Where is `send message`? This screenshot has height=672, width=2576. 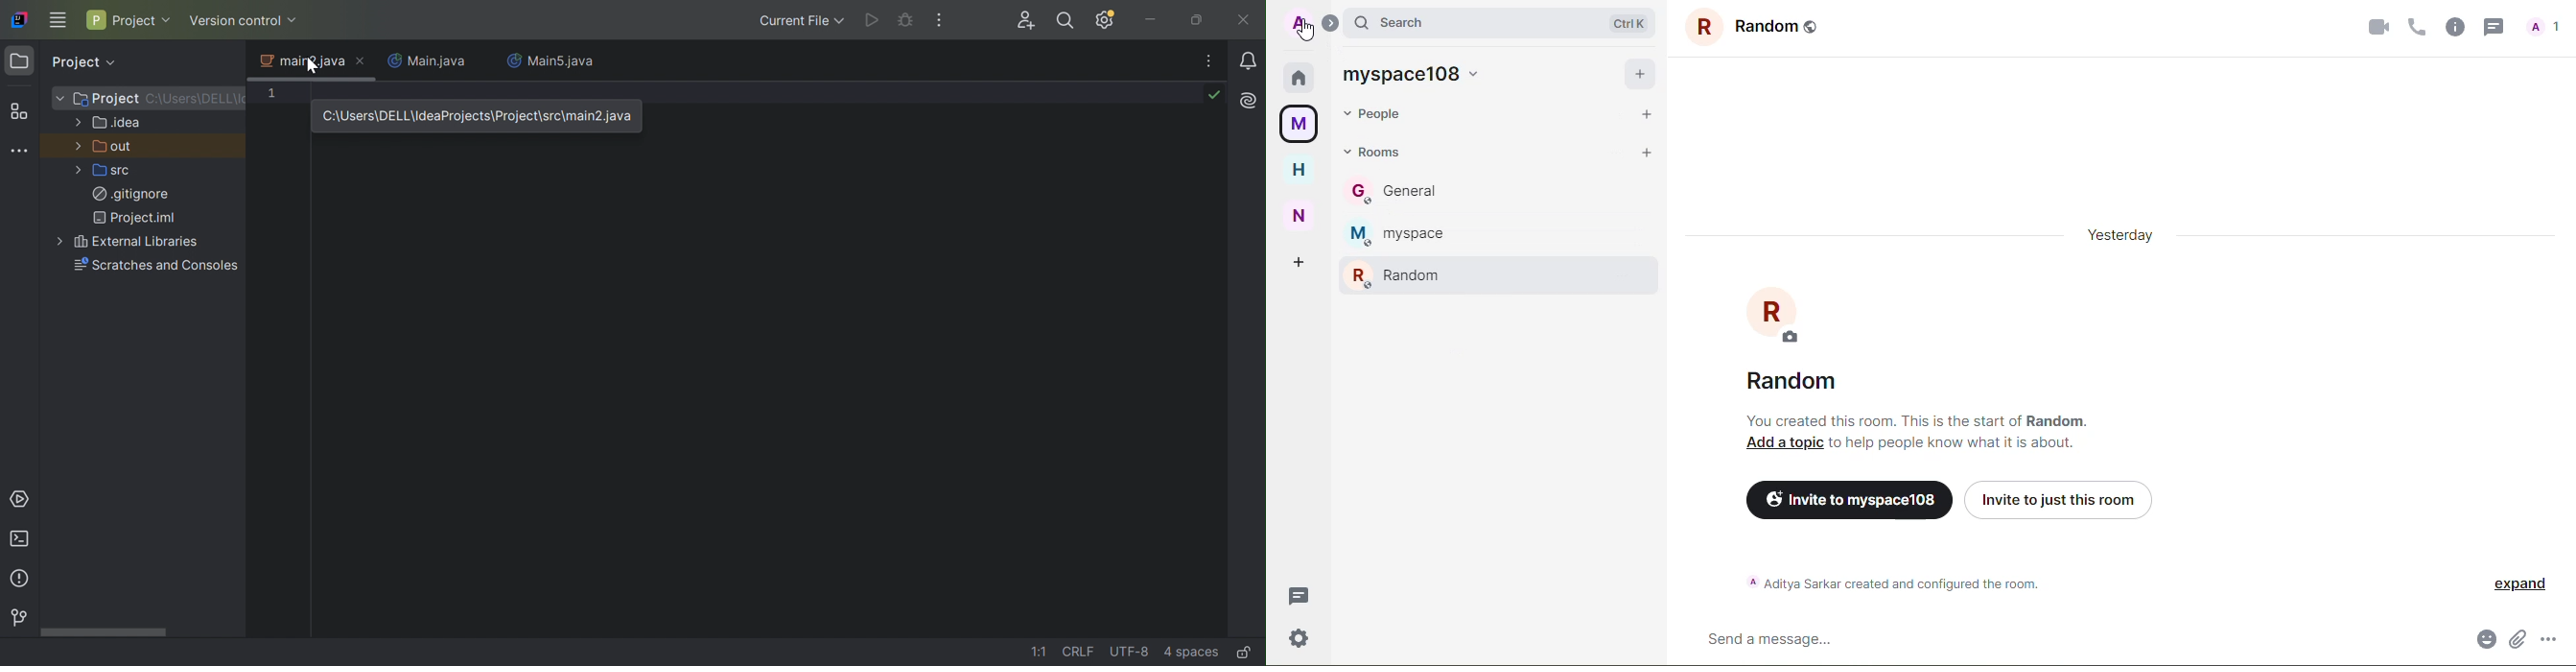 send message is located at coordinates (1777, 638).